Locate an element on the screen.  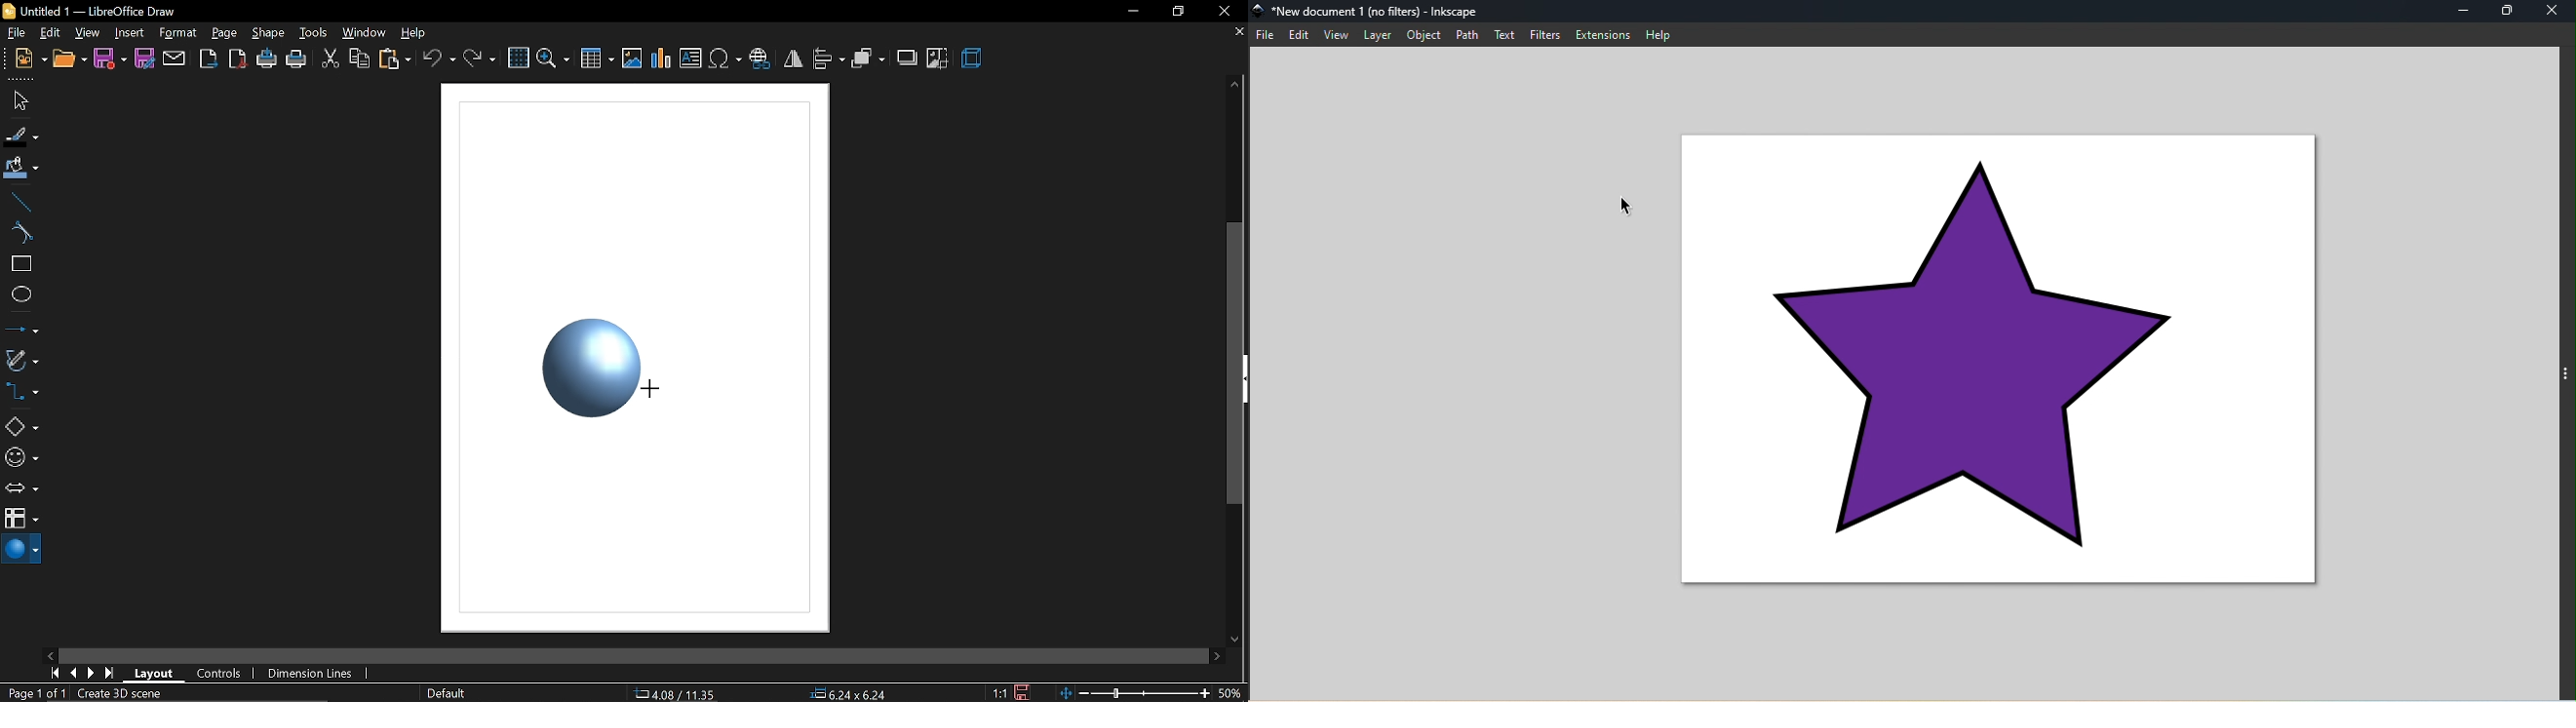
format is located at coordinates (178, 32).